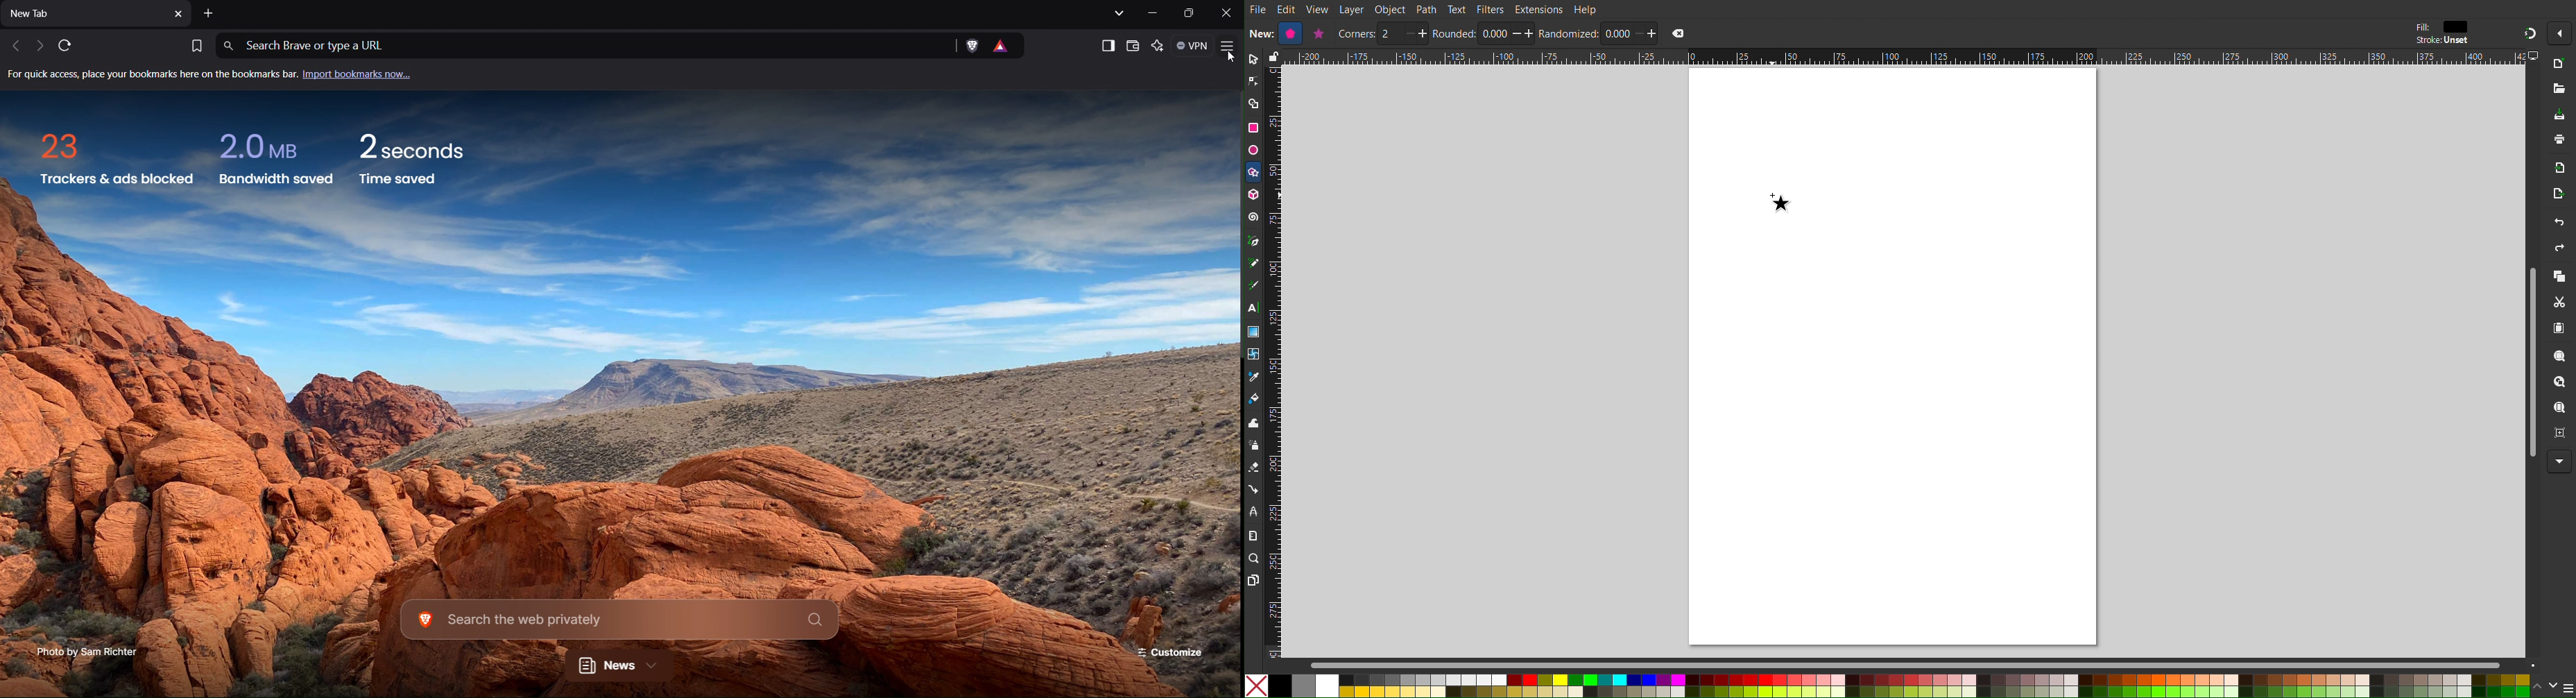 This screenshot has width=2576, height=700. I want to click on Text Tool, so click(1253, 309).